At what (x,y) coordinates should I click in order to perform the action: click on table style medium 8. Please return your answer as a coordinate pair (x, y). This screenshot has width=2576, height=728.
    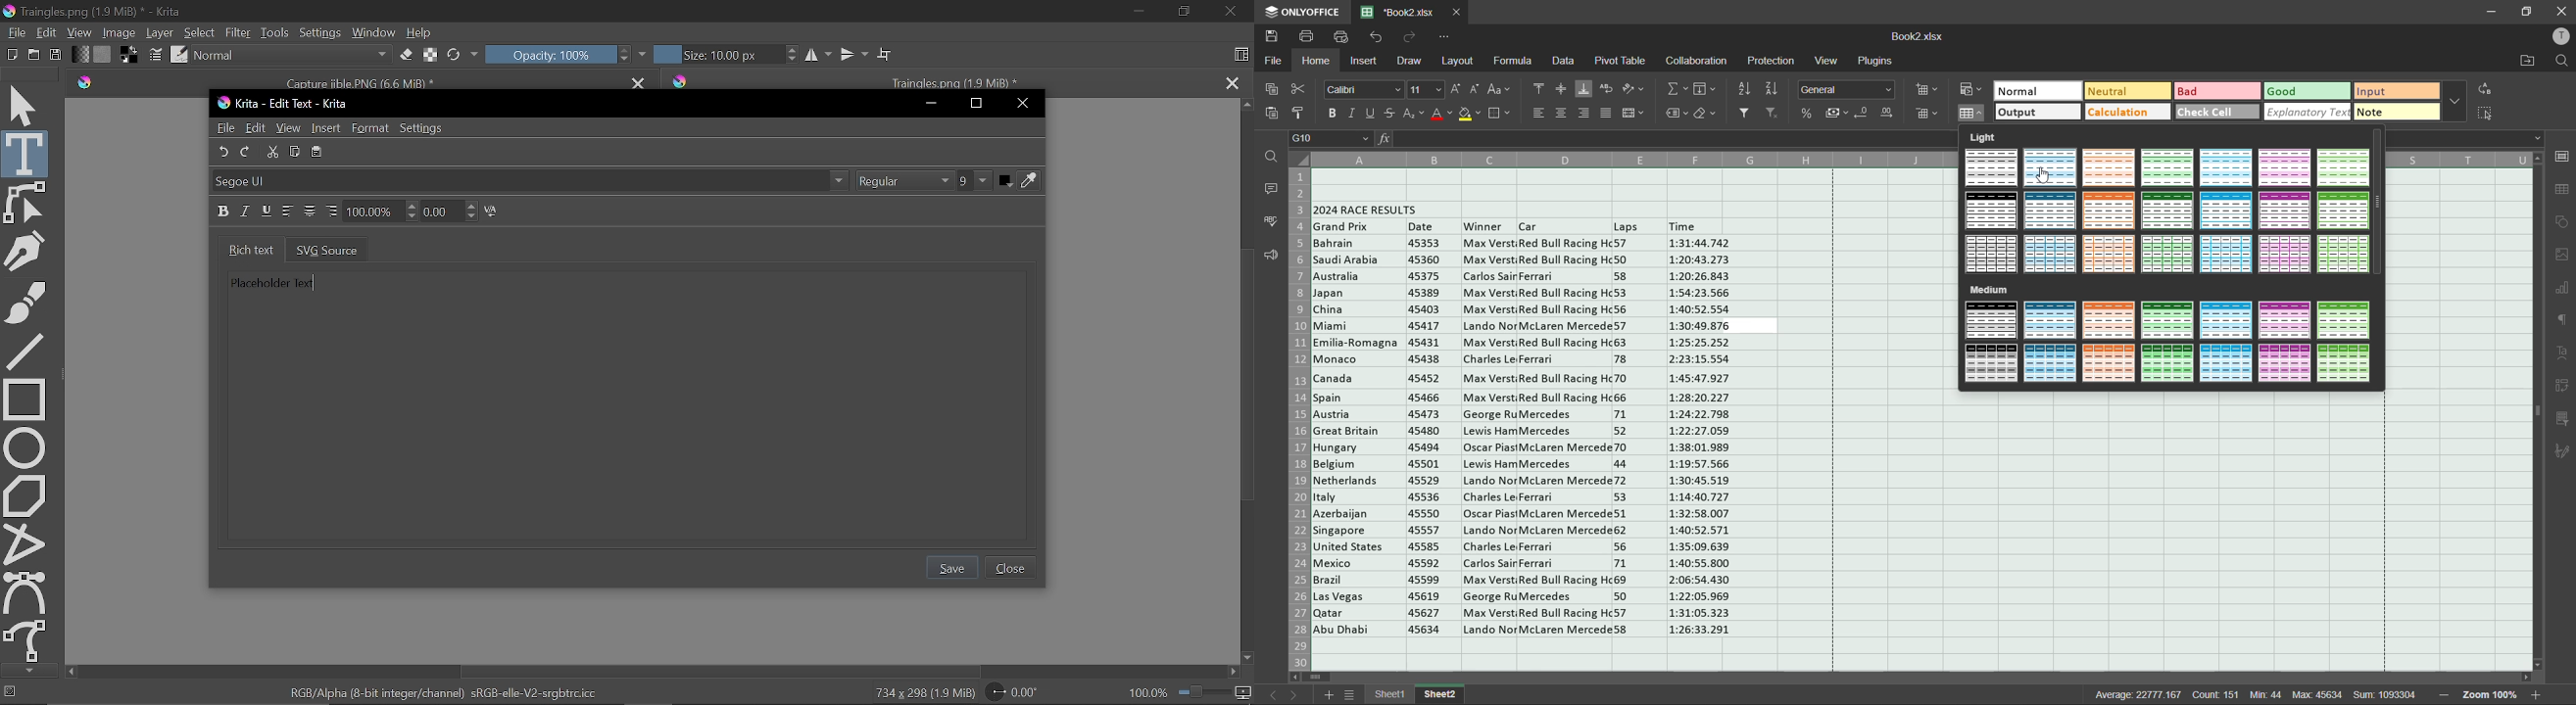
    Looking at the image, I should click on (1989, 363).